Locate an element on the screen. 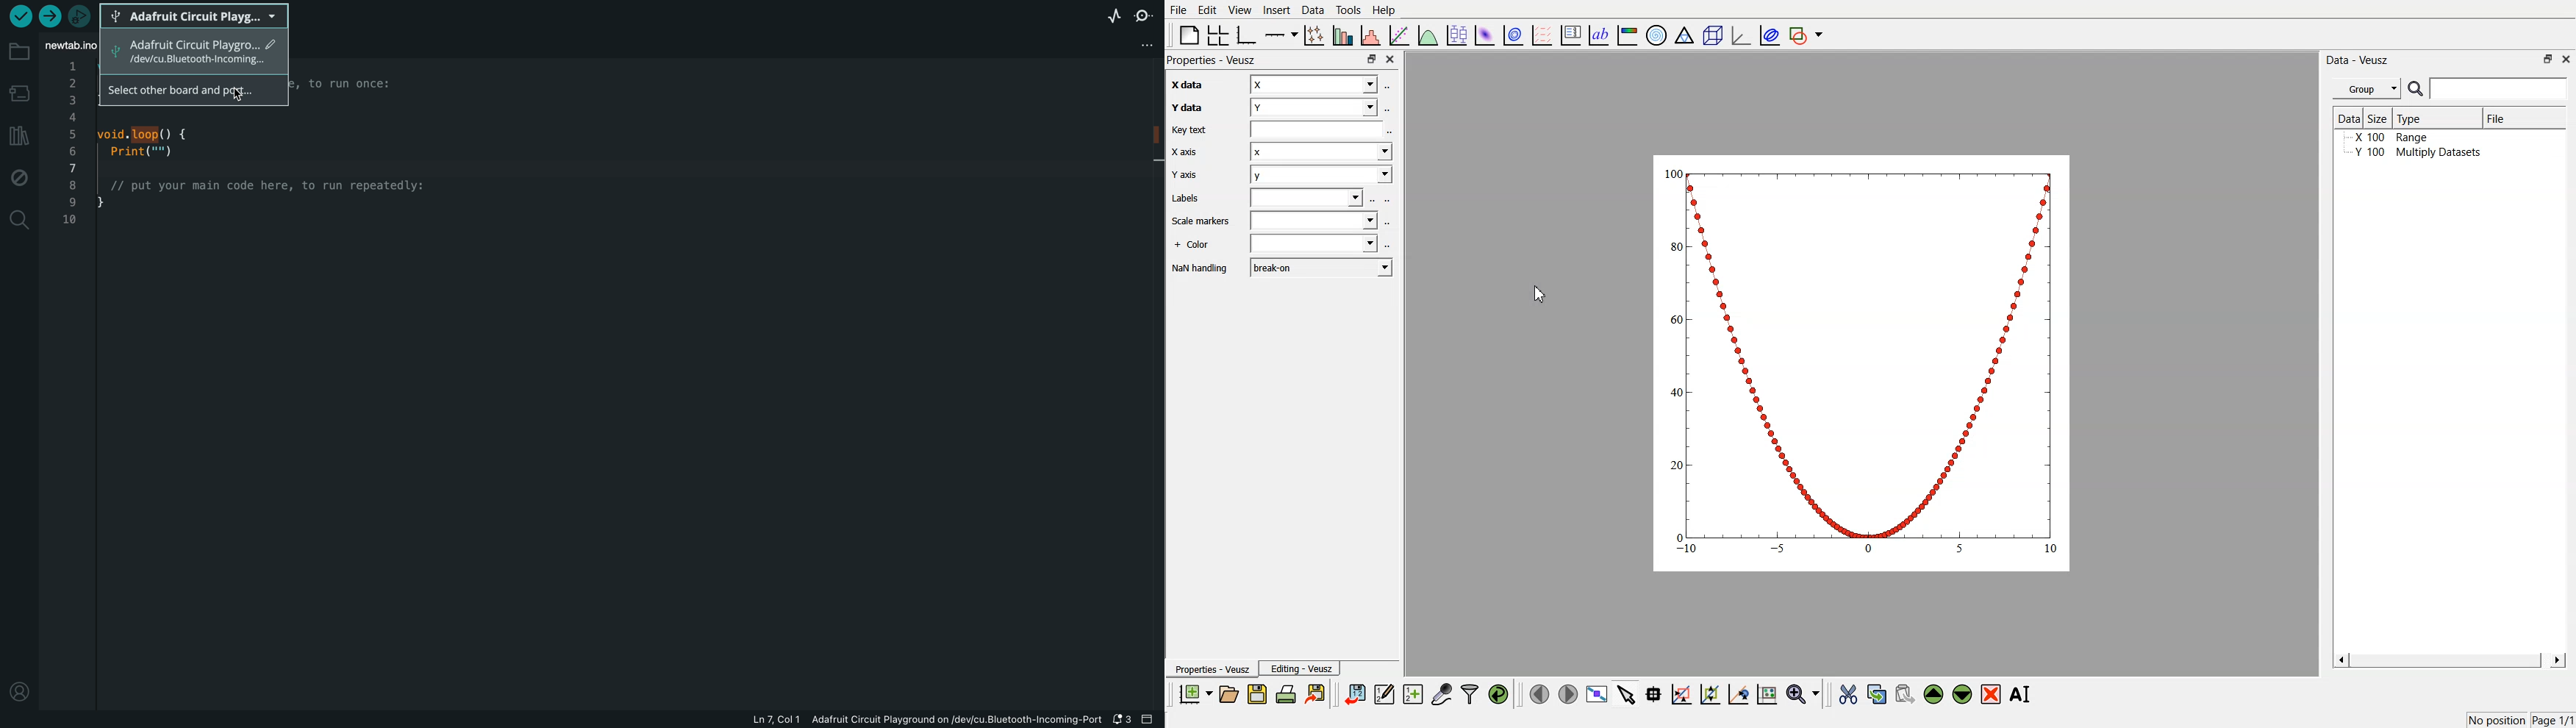  create new datasets is located at coordinates (1413, 694).